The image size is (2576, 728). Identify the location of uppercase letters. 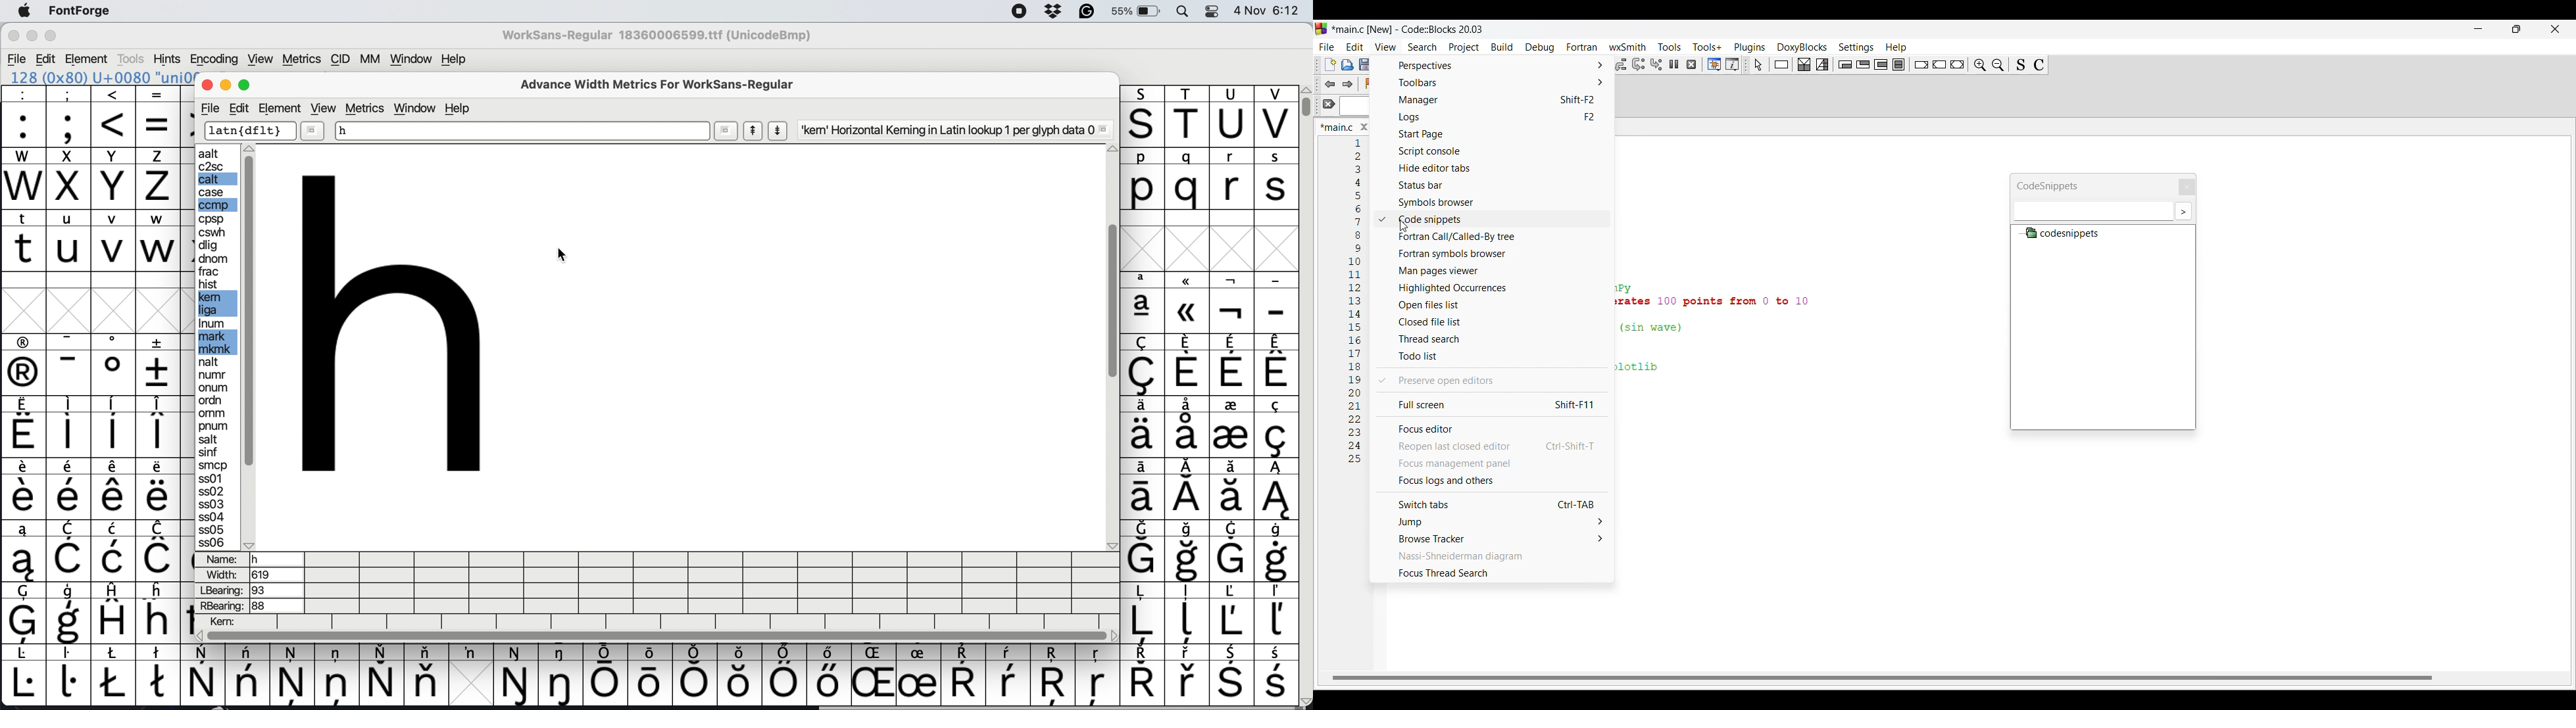
(97, 187).